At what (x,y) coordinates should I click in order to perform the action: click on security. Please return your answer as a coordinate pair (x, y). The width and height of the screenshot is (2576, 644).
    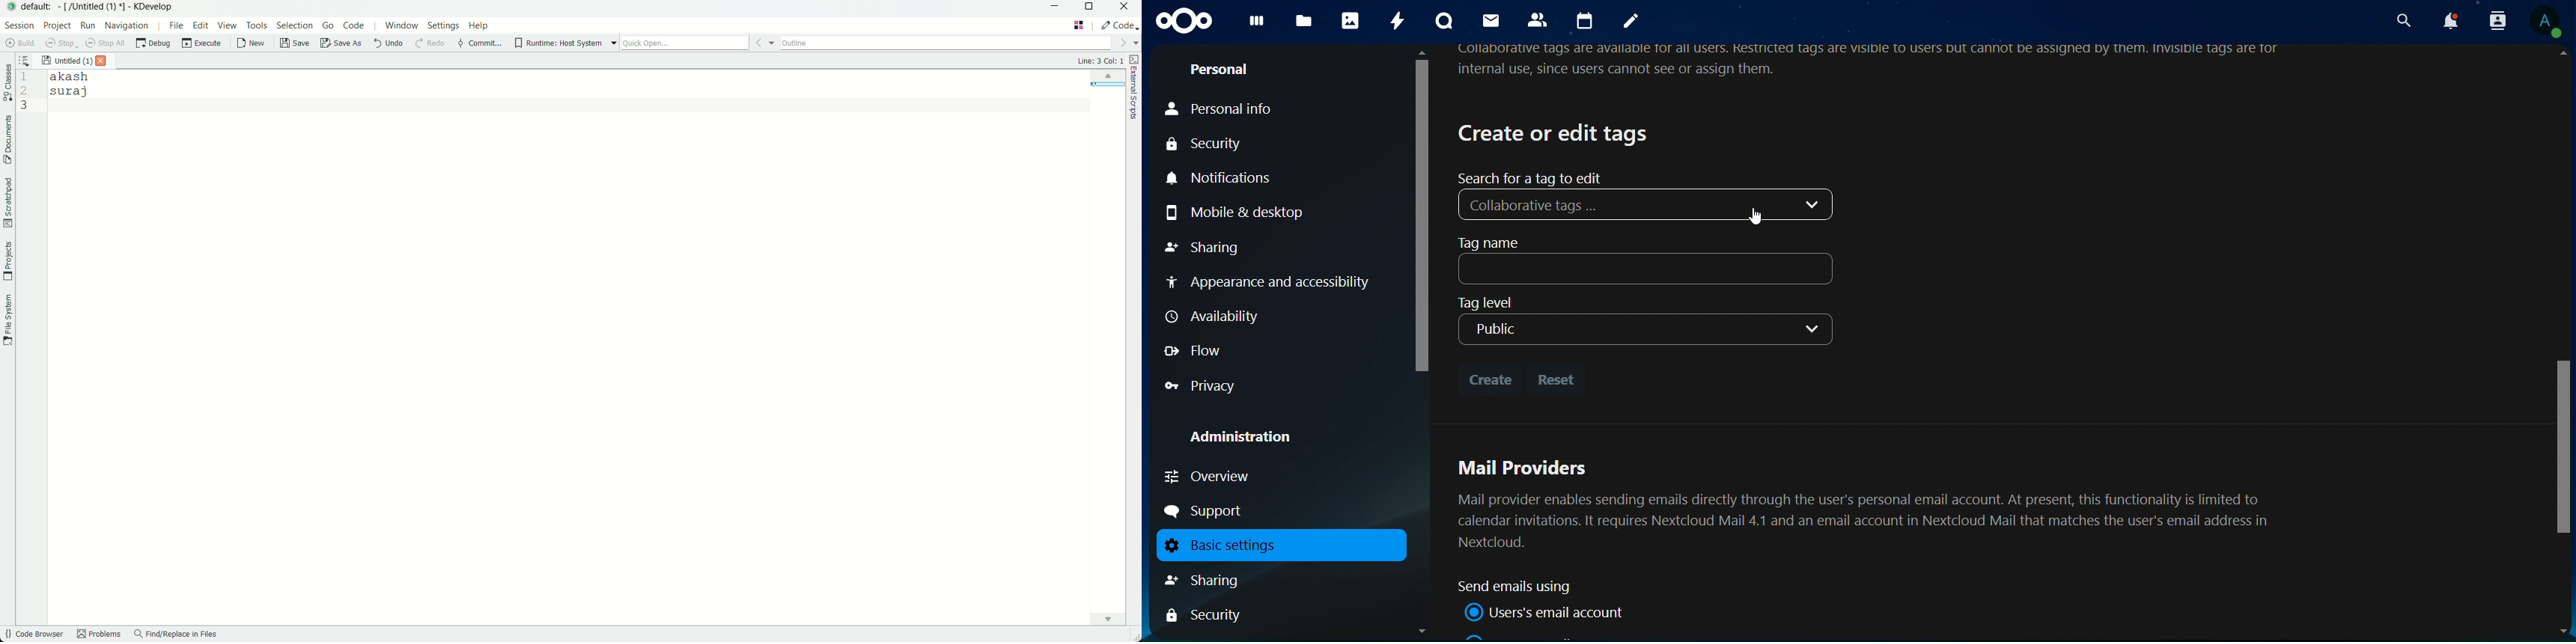
    Looking at the image, I should click on (1213, 146).